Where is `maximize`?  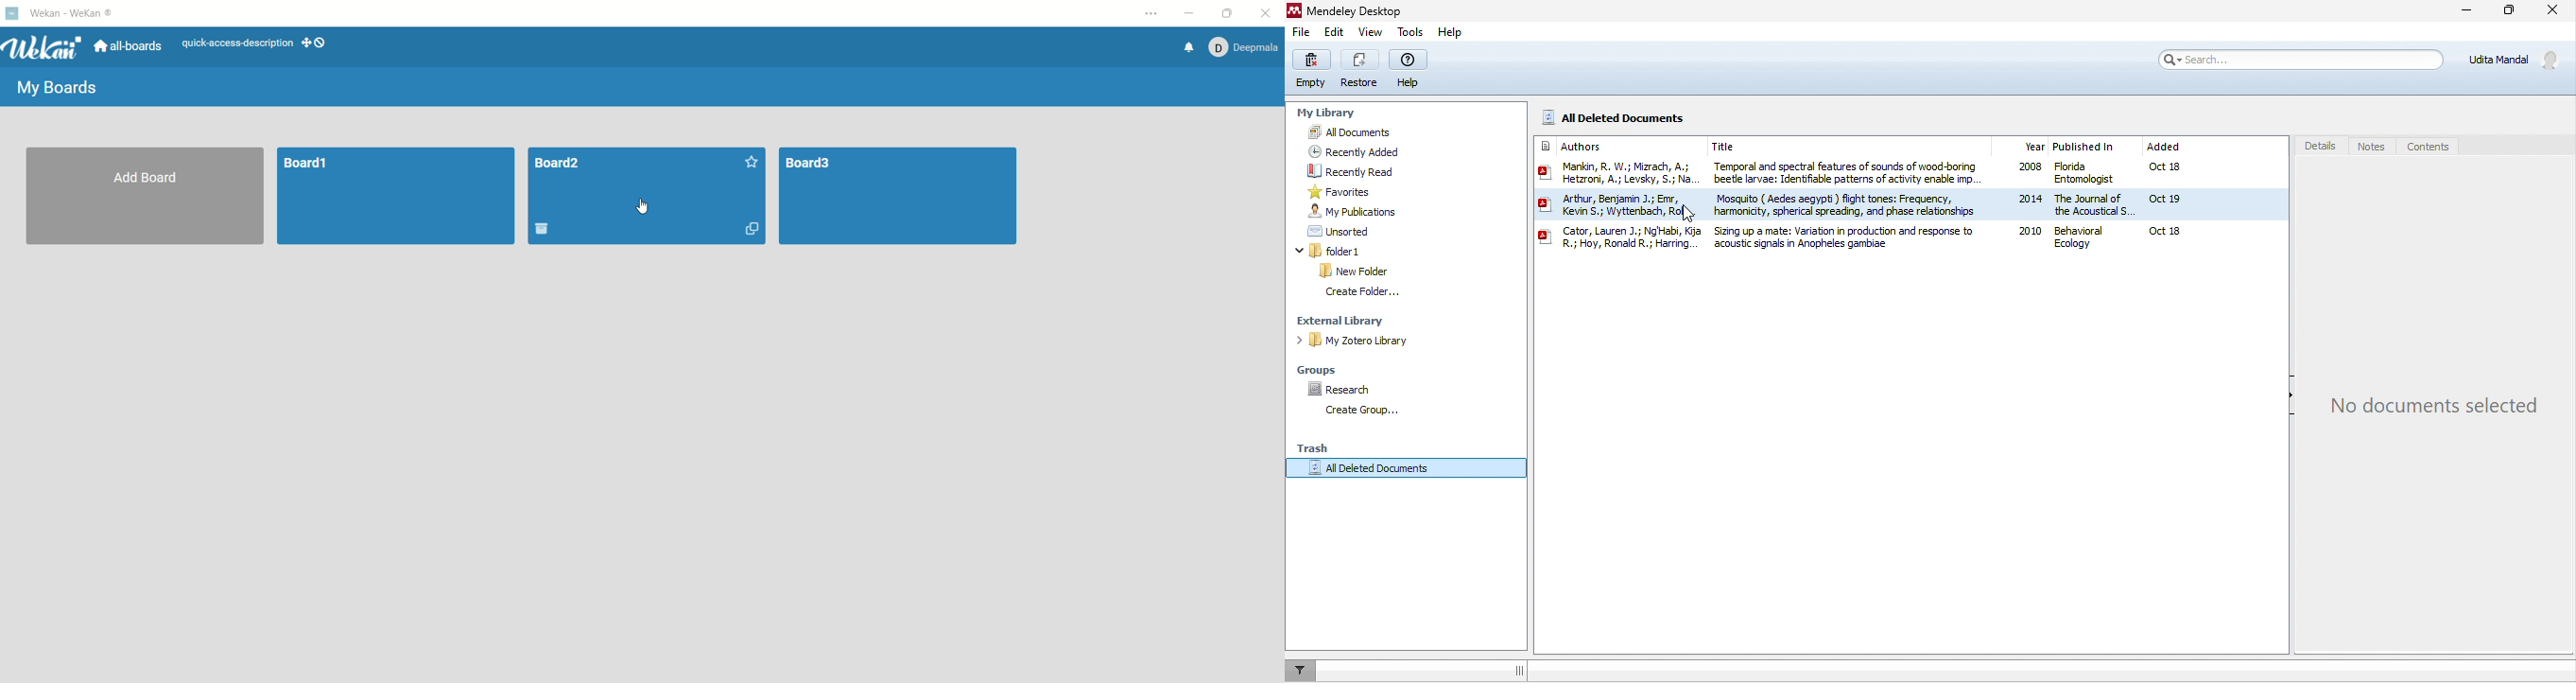 maximize is located at coordinates (2506, 11).